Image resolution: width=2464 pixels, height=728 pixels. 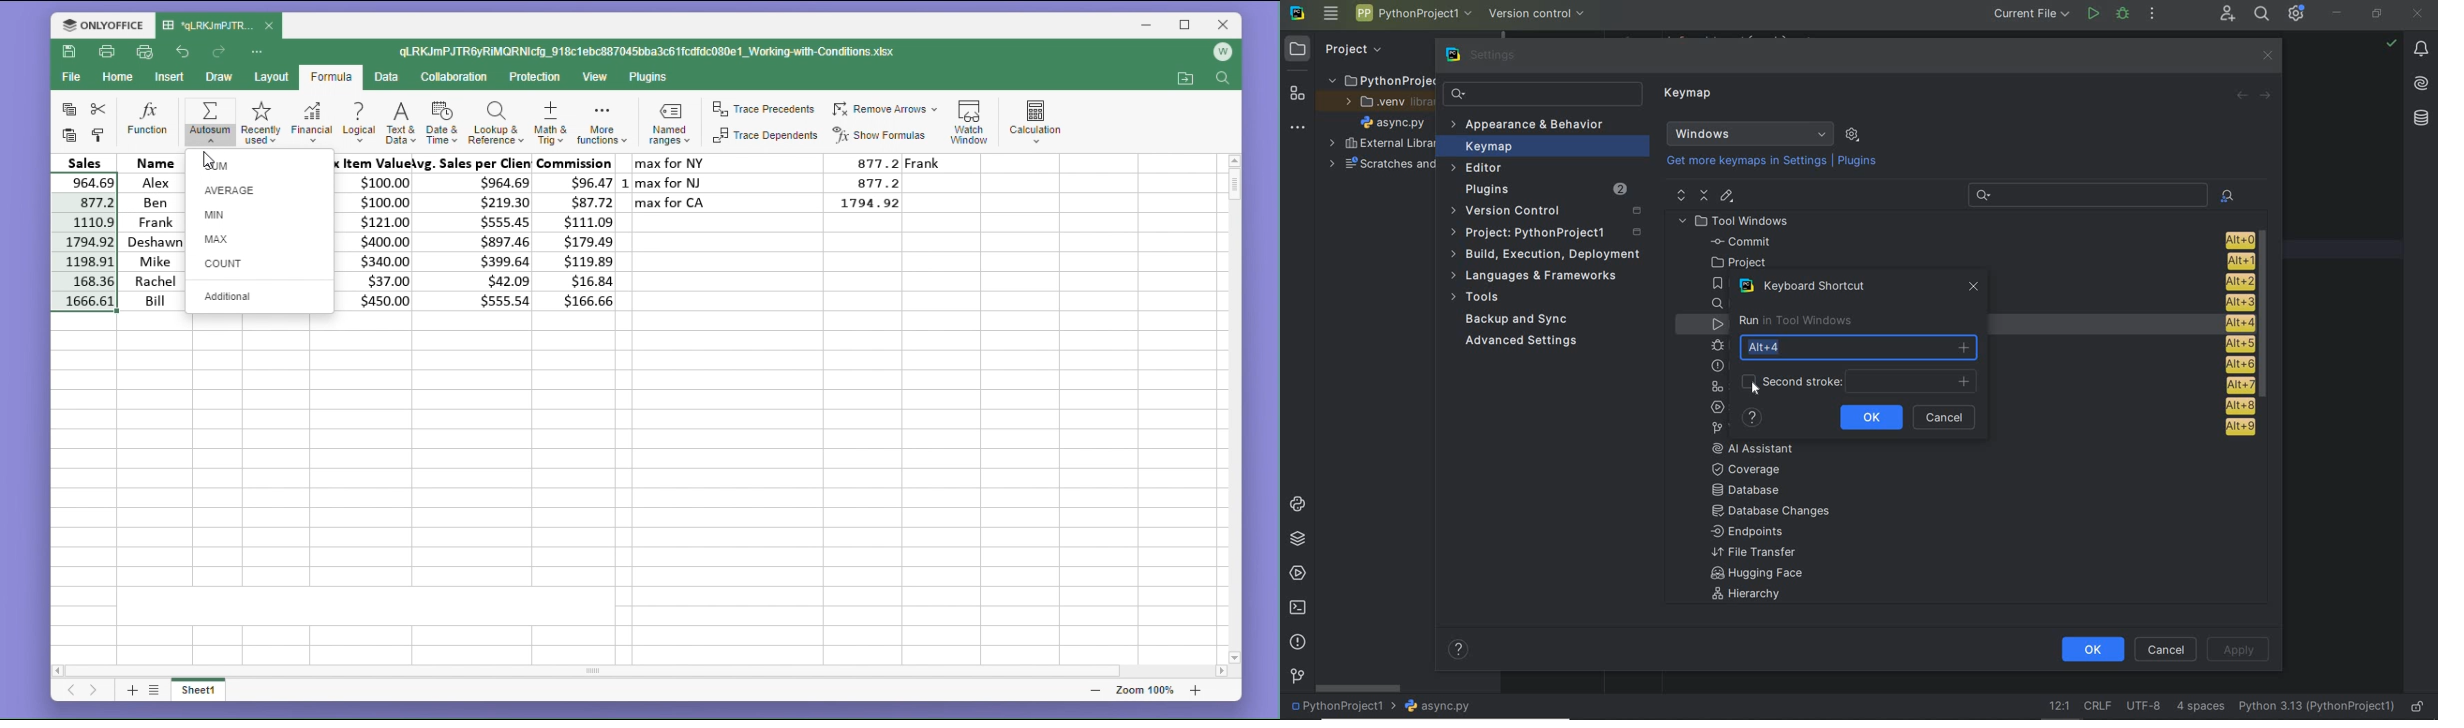 What do you see at coordinates (258, 237) in the screenshot?
I see `max` at bounding box center [258, 237].